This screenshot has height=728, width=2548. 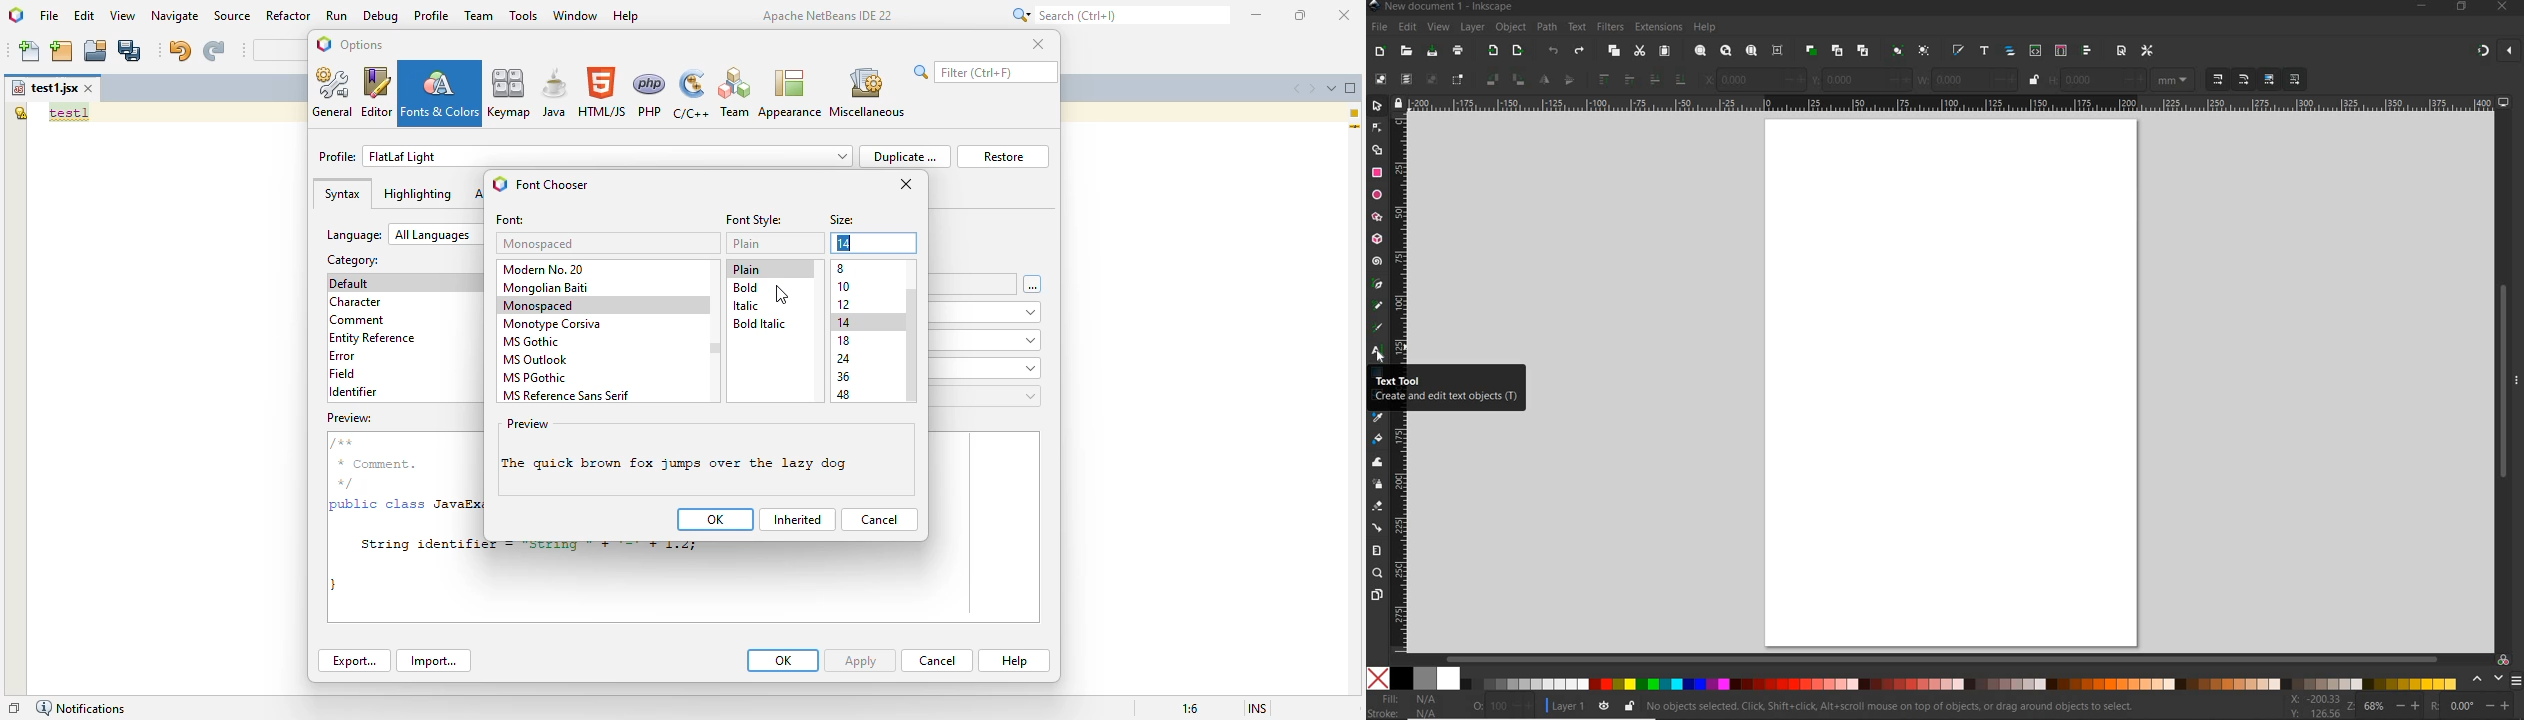 I want to click on 18, so click(x=844, y=341).